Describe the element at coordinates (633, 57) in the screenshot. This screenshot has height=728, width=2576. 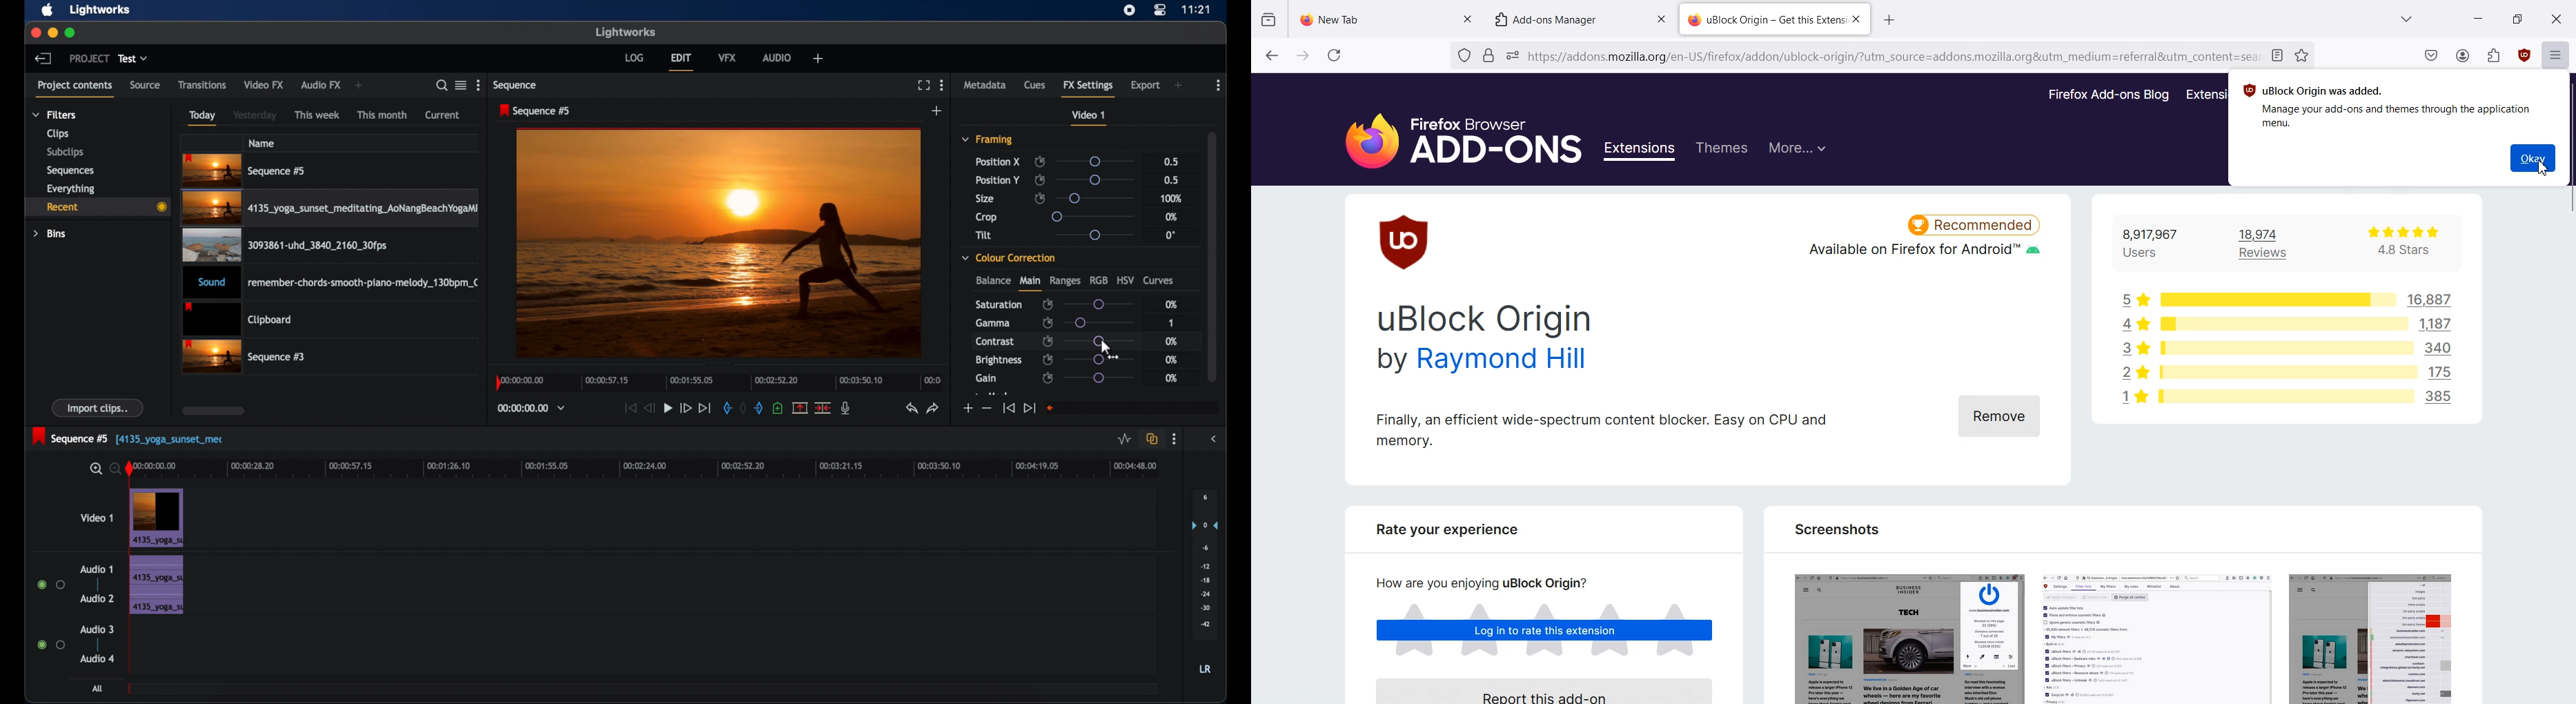
I see `log` at that location.